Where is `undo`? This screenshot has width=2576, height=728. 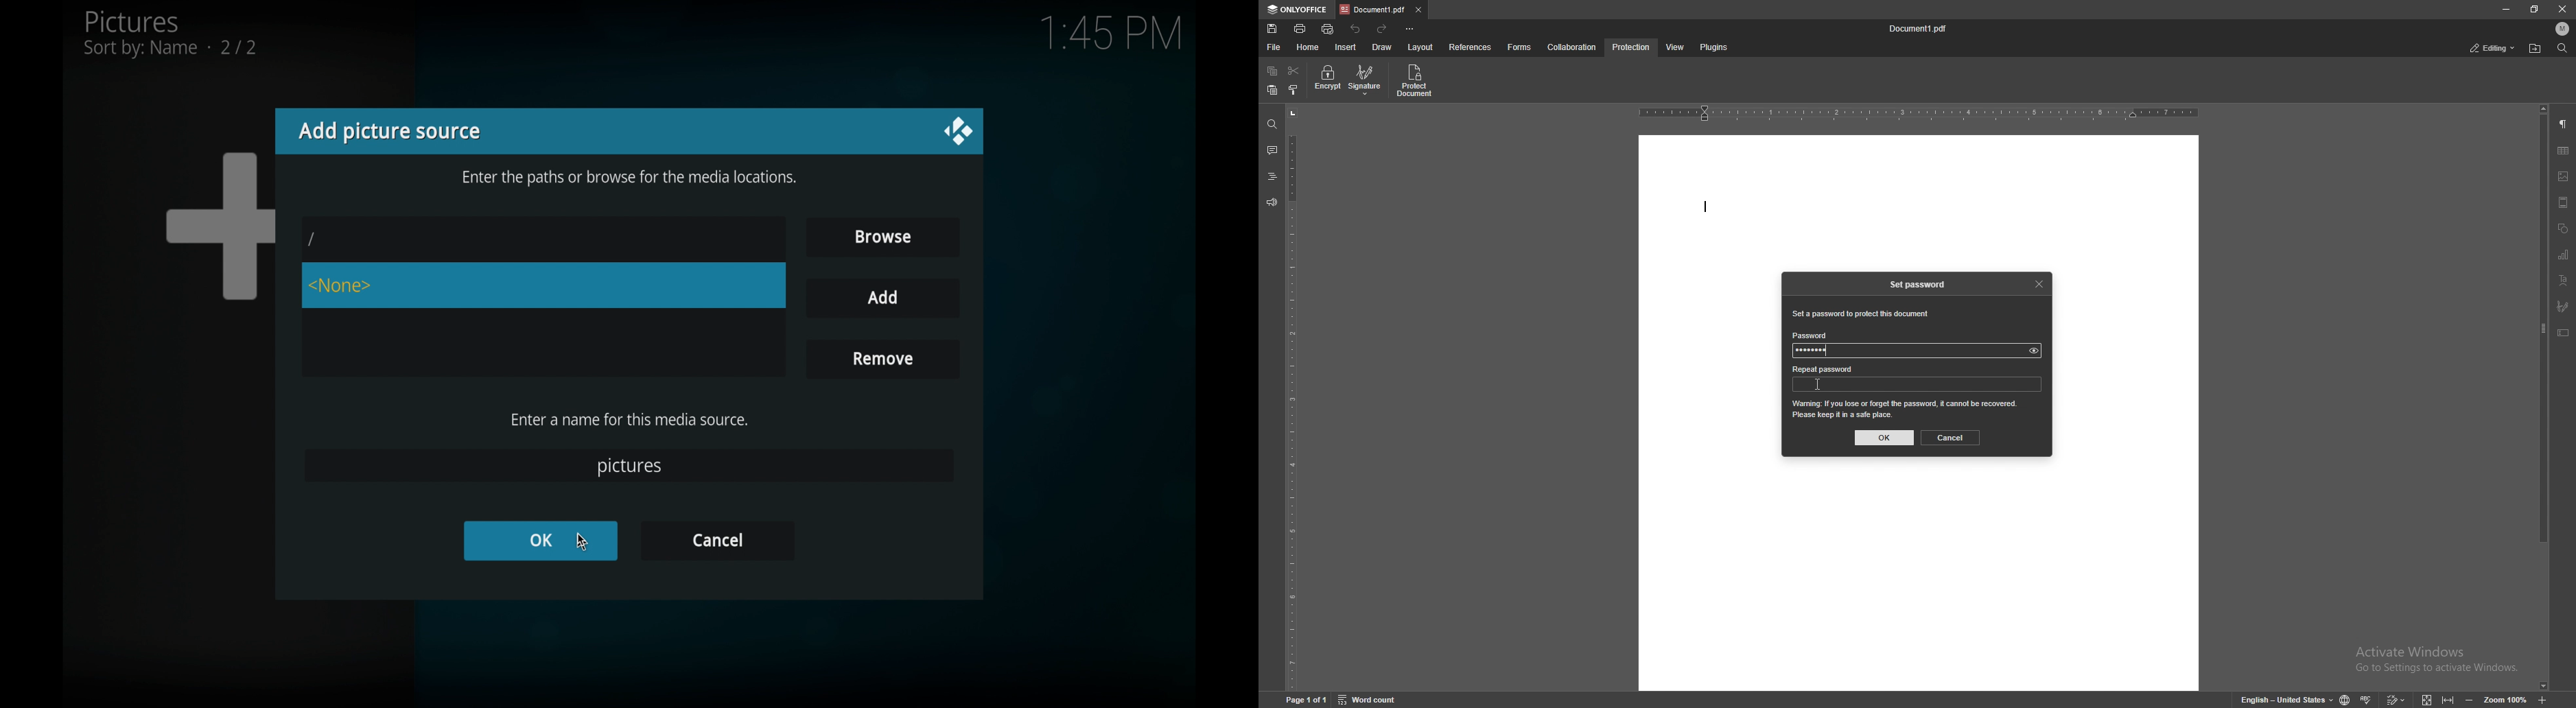
undo is located at coordinates (1356, 30).